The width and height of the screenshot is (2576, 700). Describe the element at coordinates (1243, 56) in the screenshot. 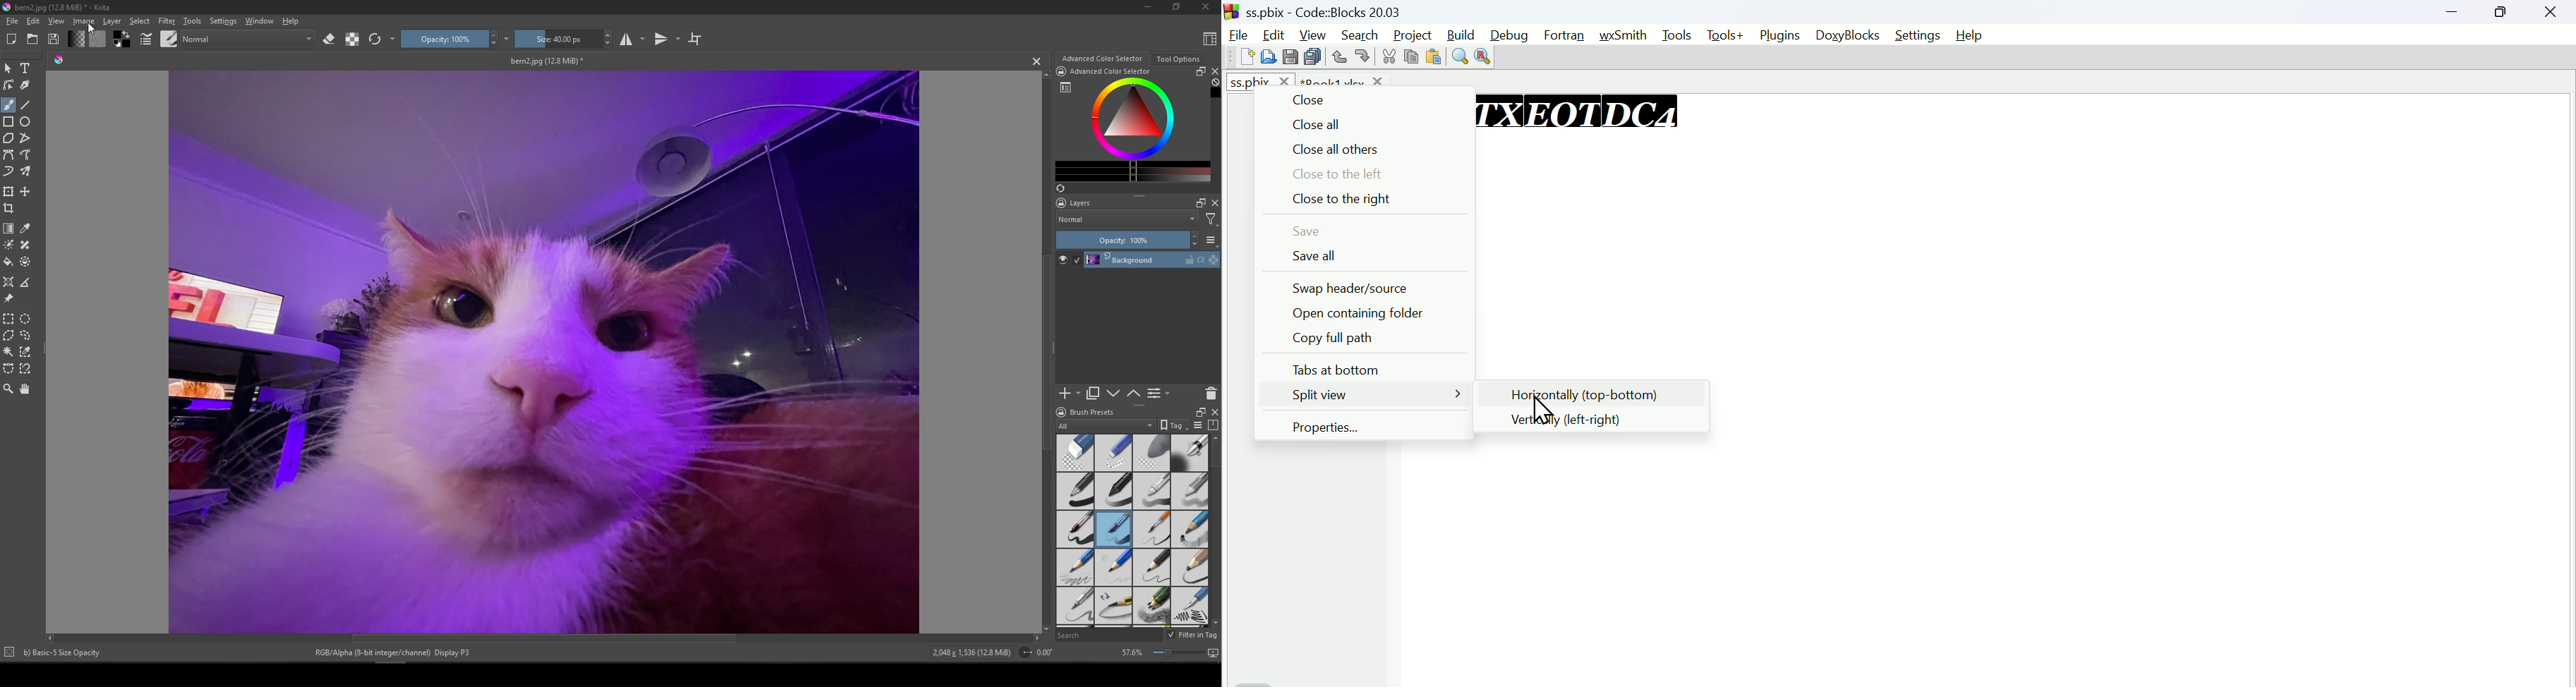

I see `New file` at that location.